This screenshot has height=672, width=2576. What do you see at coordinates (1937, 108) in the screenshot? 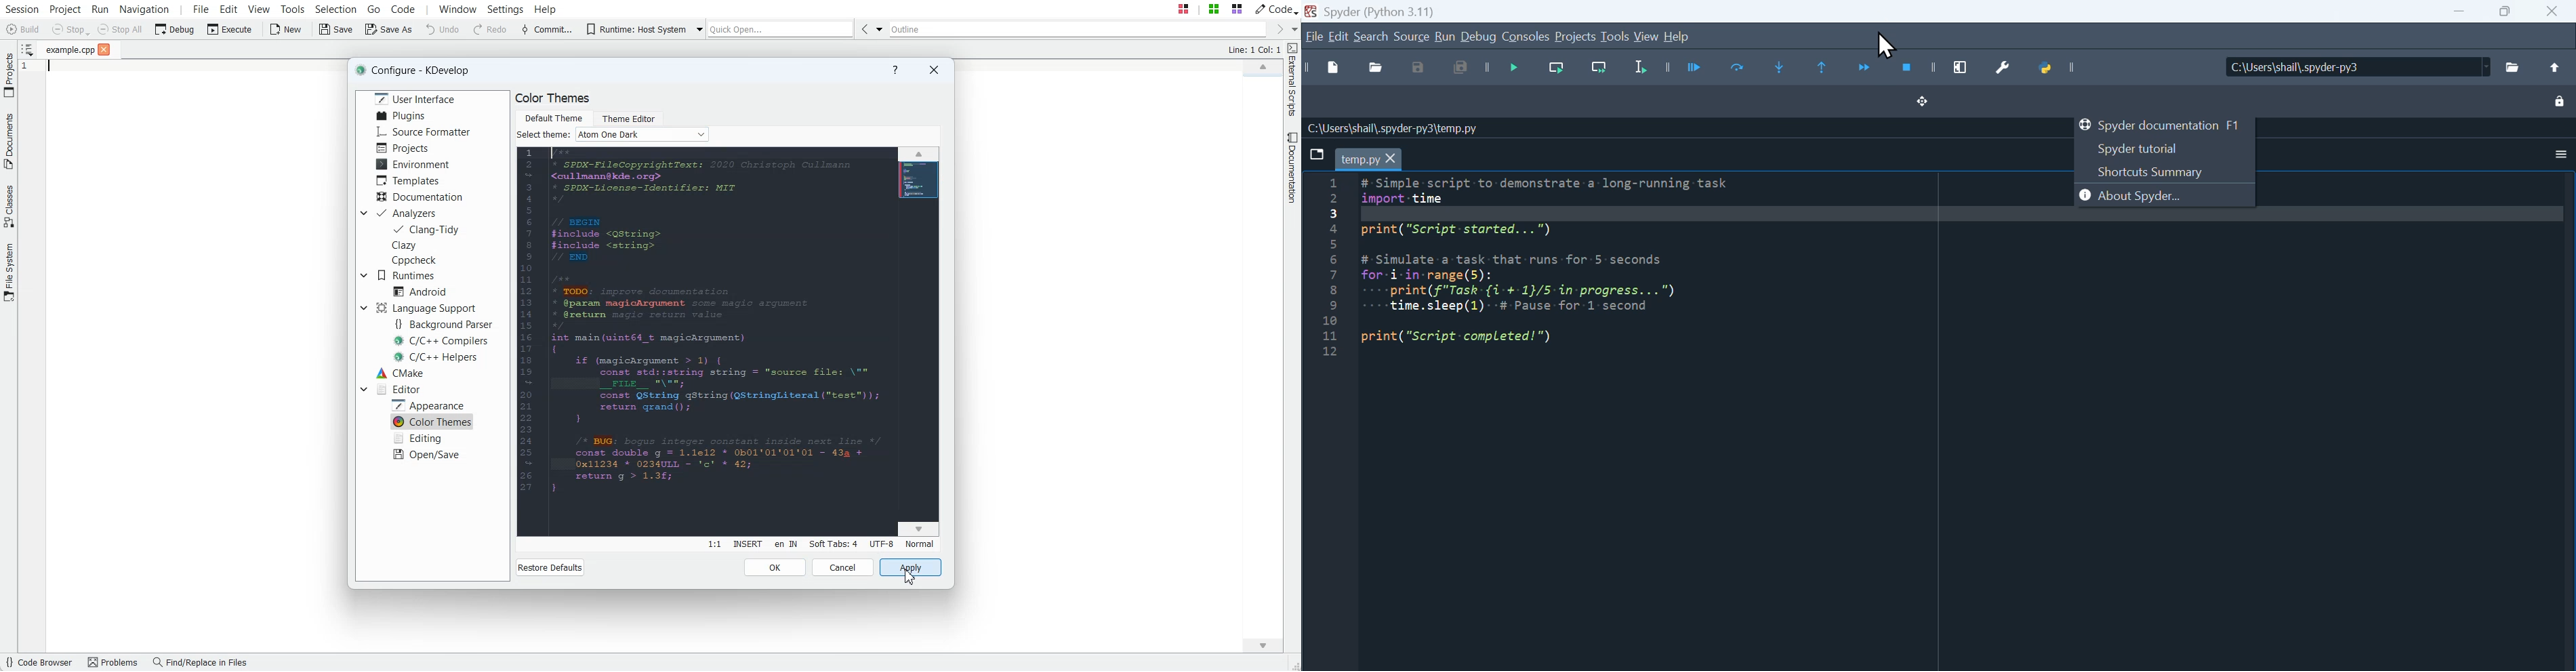
I see `Dragon drop button` at bounding box center [1937, 108].